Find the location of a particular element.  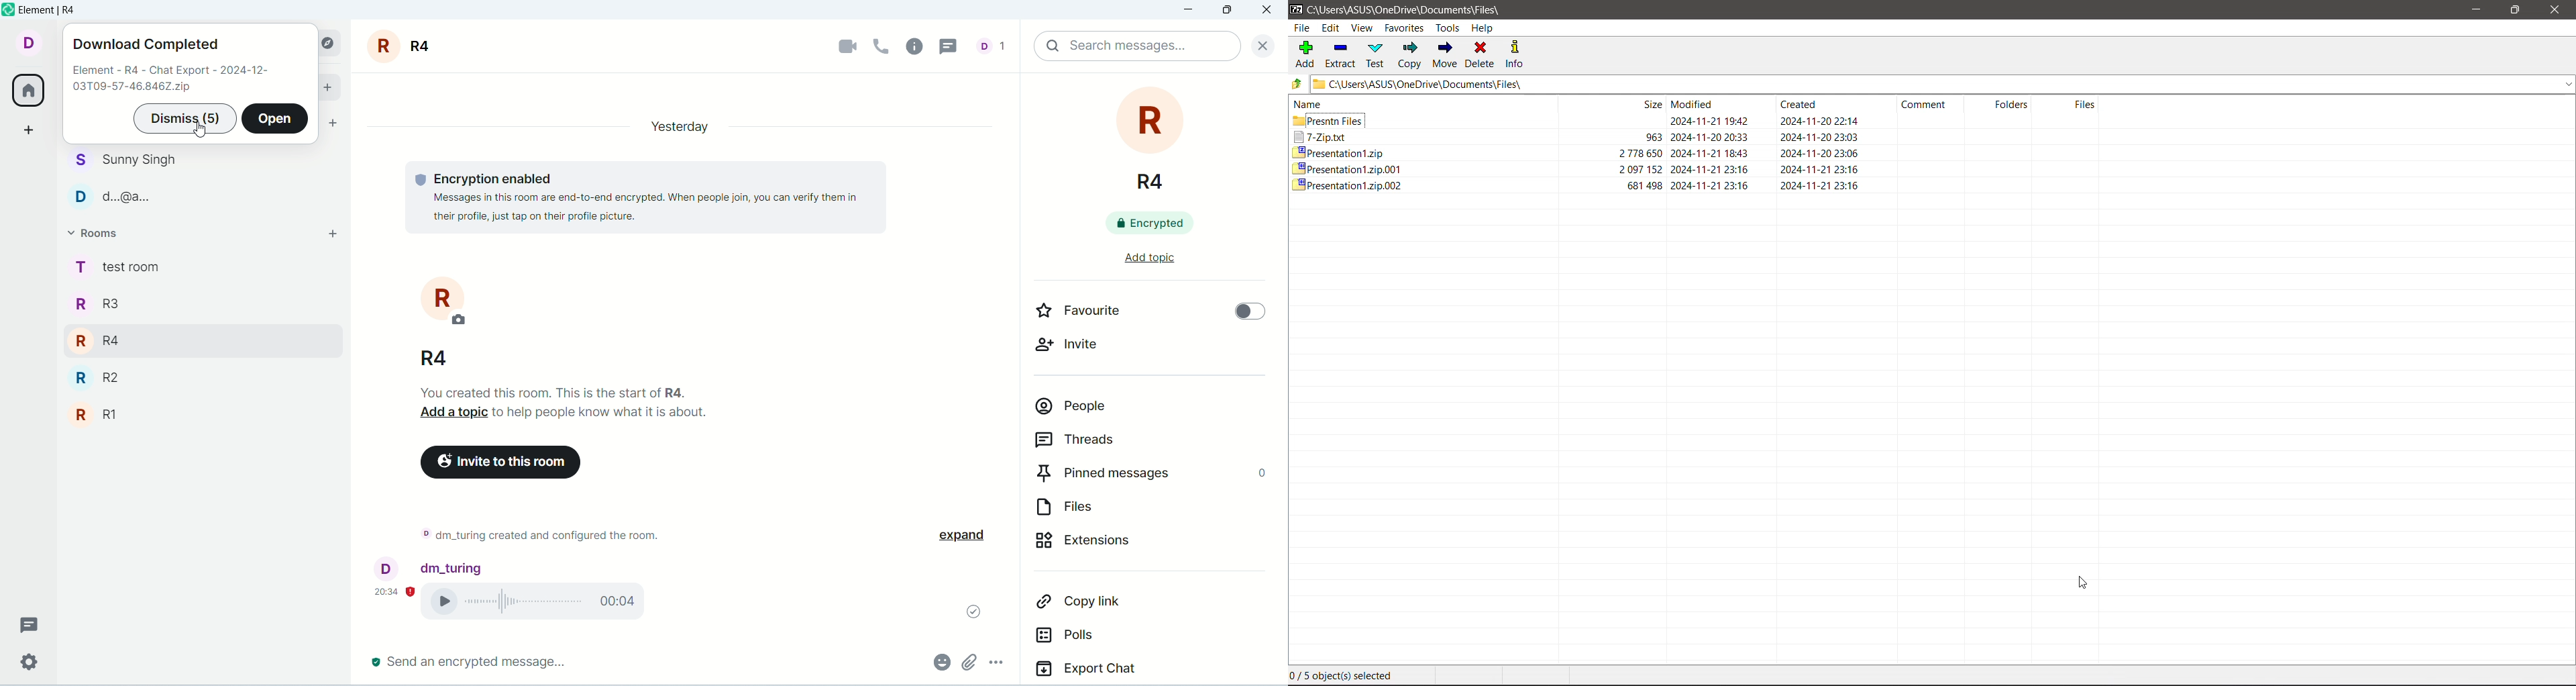

time is located at coordinates (395, 590).